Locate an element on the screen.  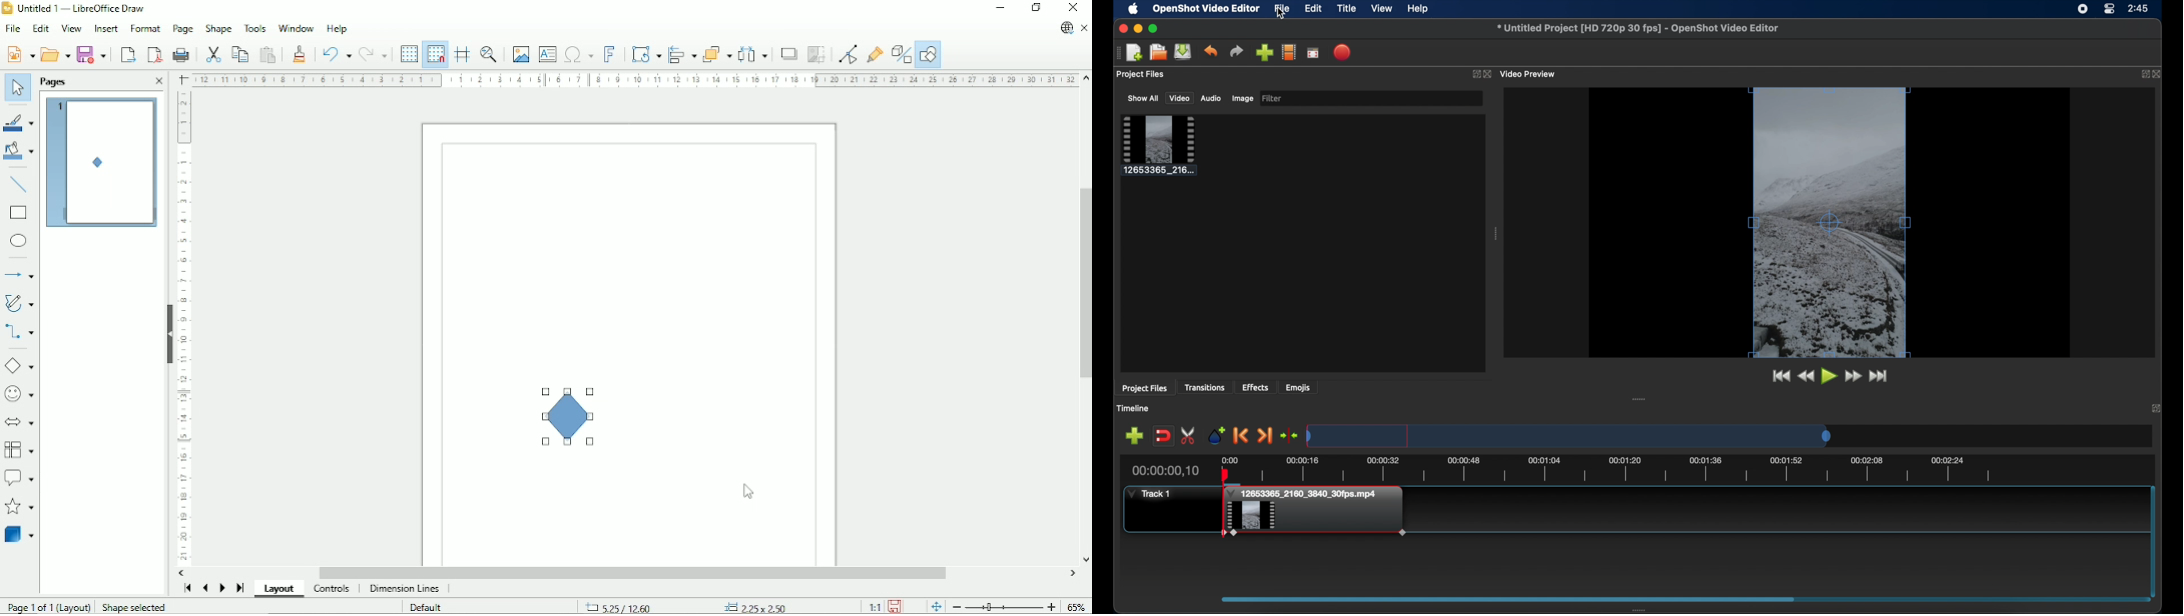
Shape centered is located at coordinates (565, 417).